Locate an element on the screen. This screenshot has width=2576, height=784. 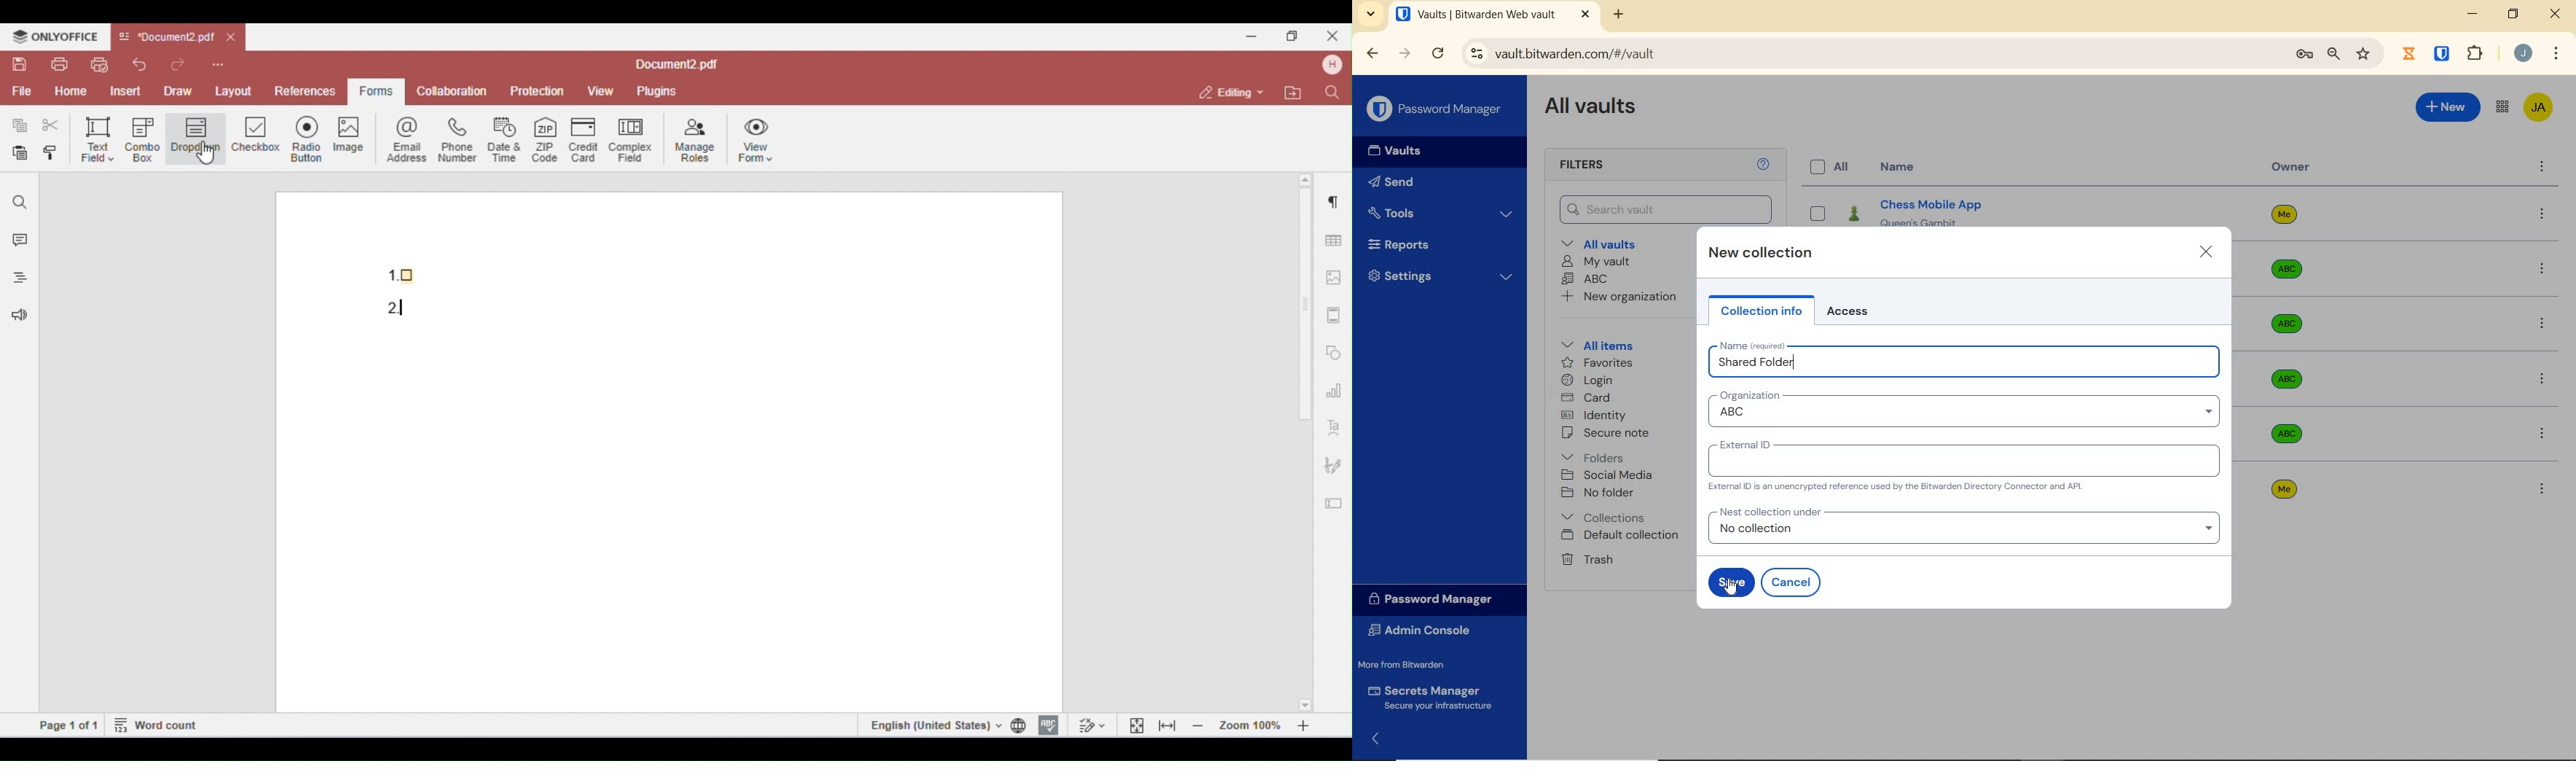
reload is located at coordinates (1441, 55).